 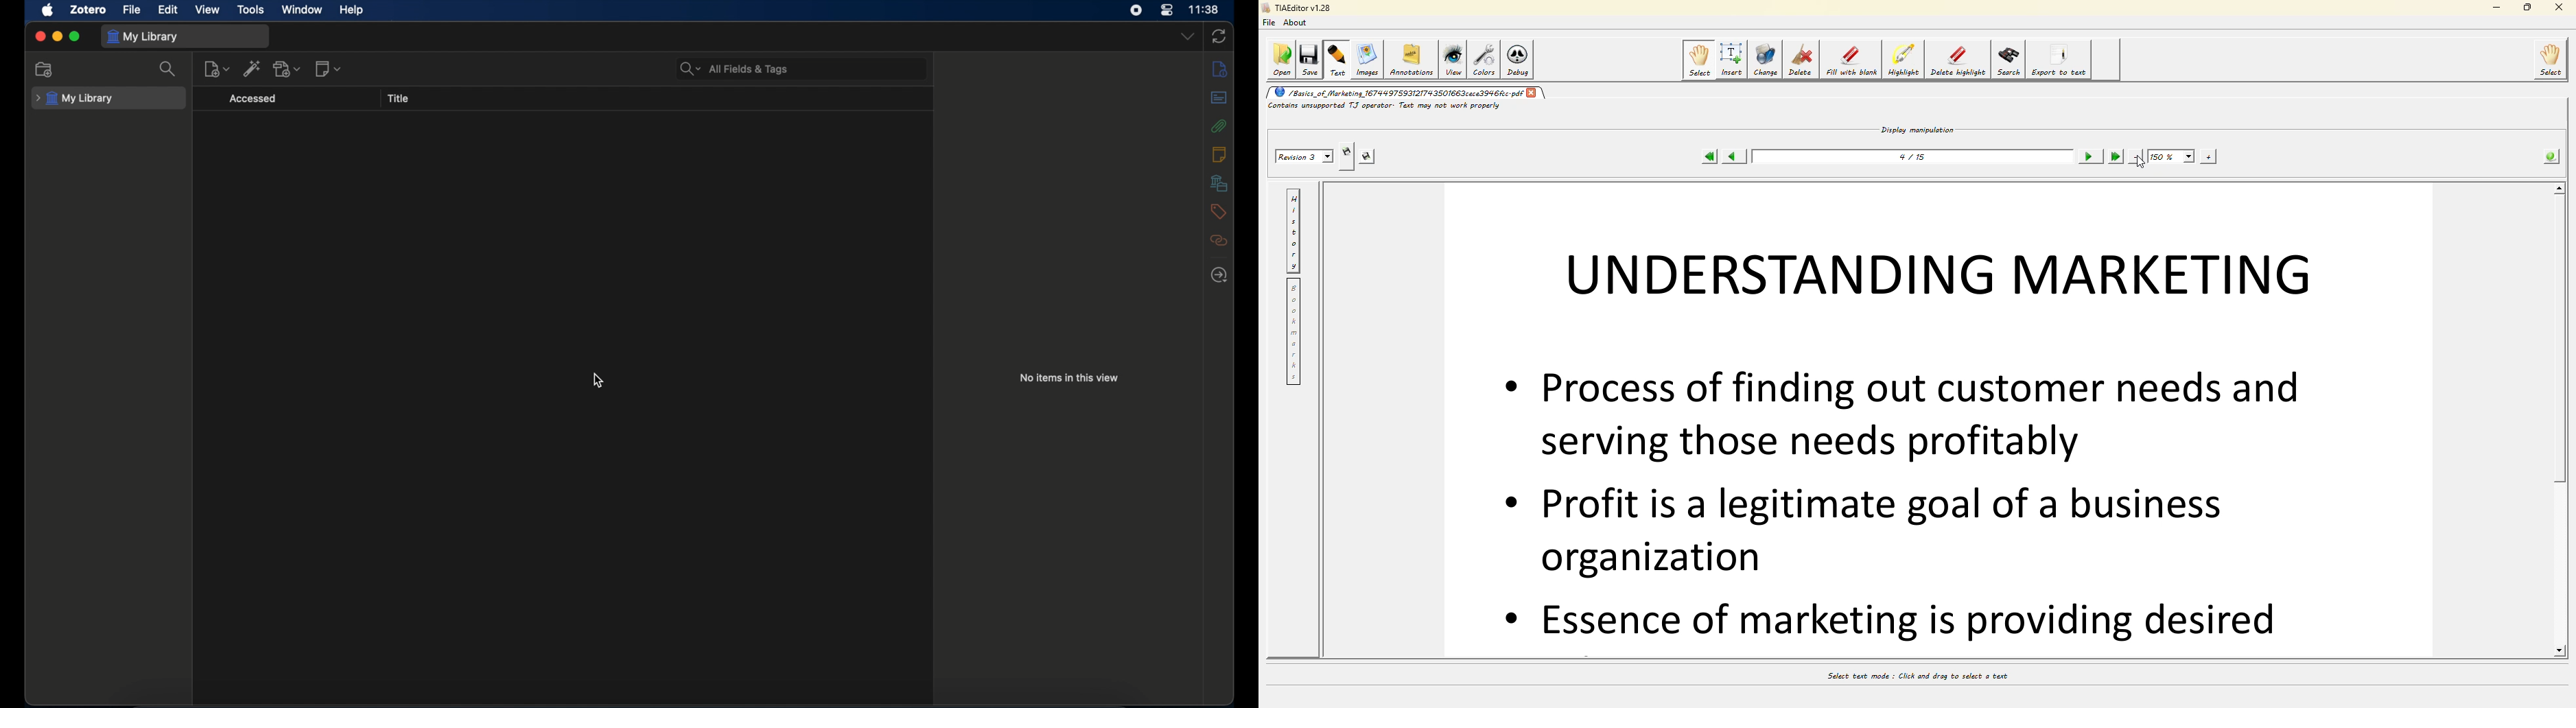 What do you see at coordinates (40, 36) in the screenshot?
I see `close` at bounding box center [40, 36].